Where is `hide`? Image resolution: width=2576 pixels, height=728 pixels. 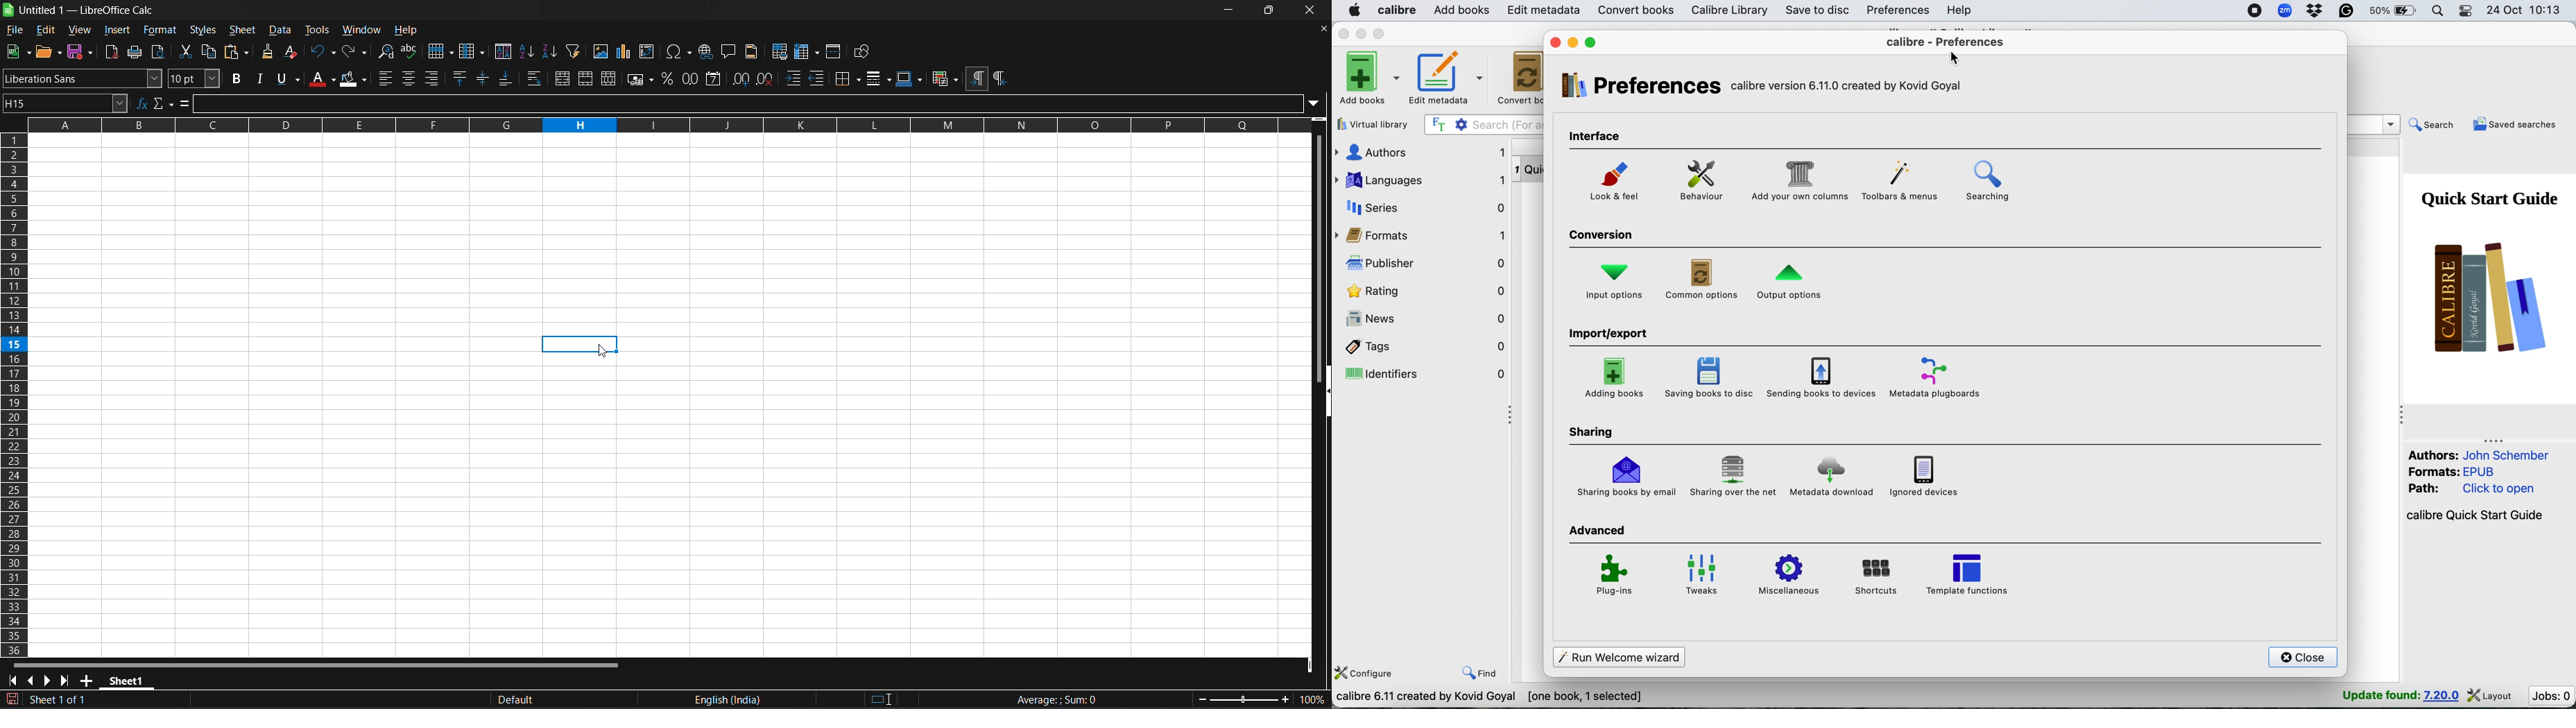 hide is located at coordinates (1323, 392).